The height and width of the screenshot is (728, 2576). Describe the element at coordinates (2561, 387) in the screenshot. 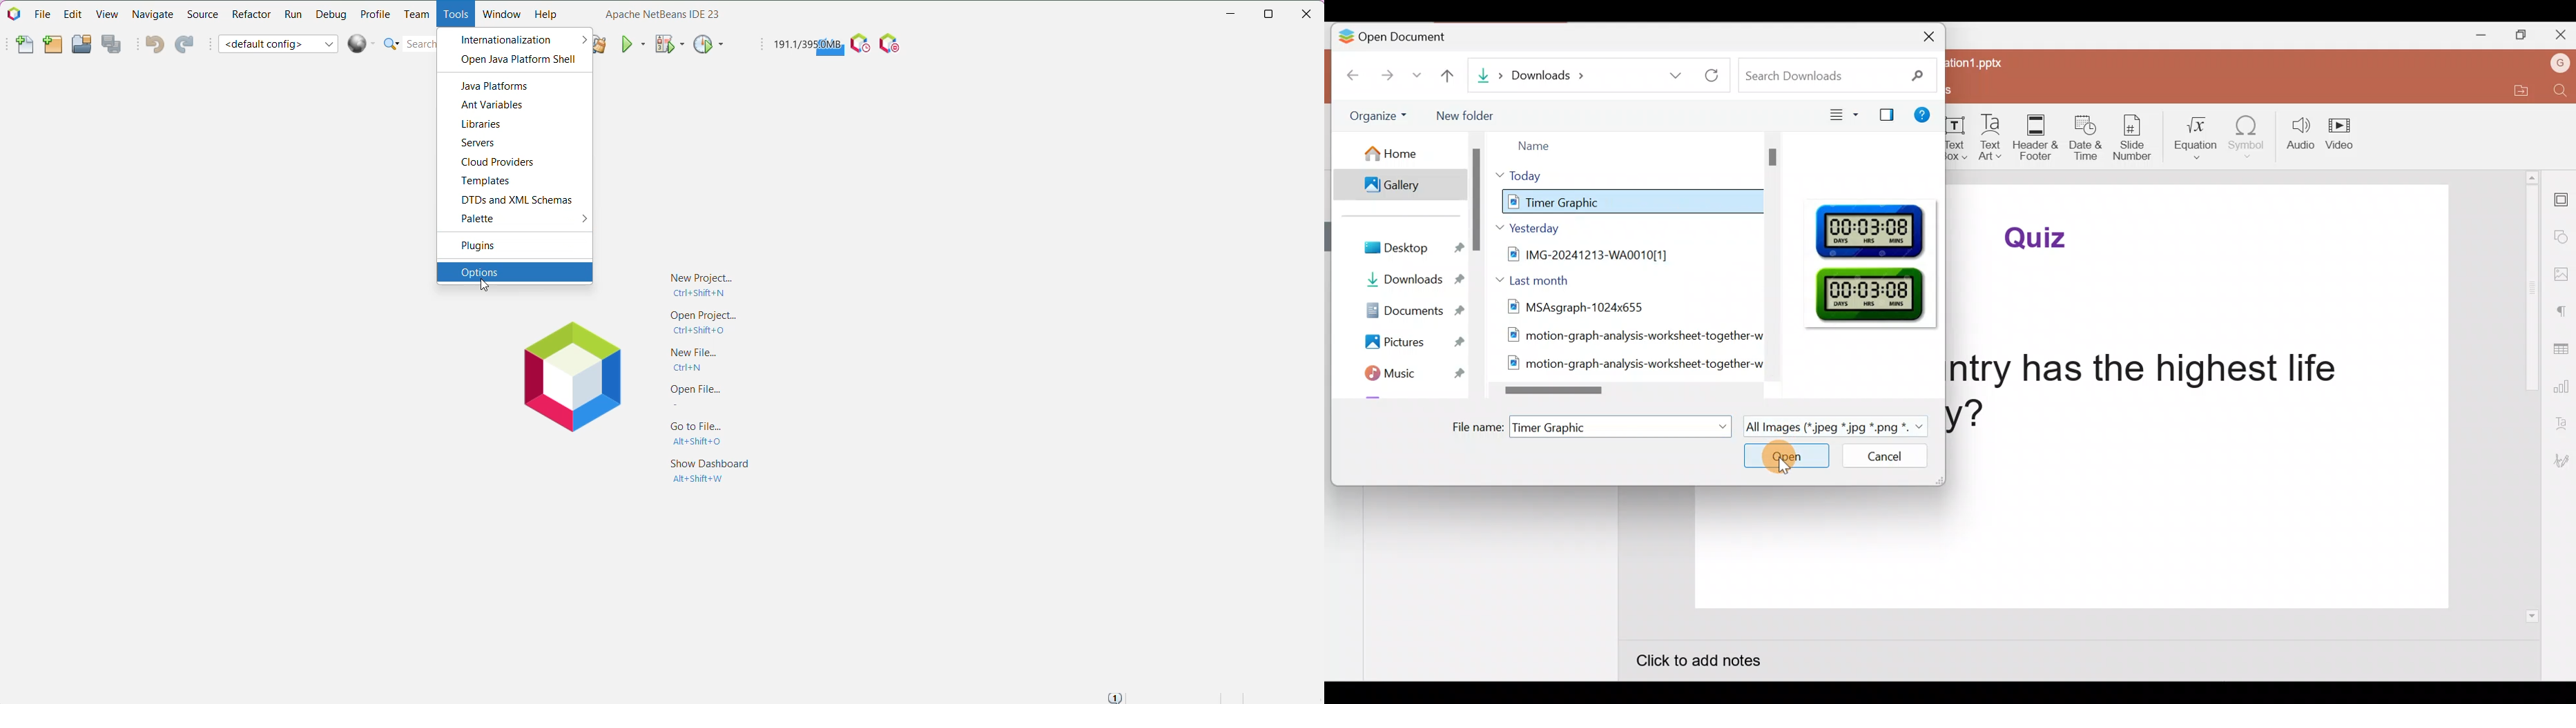

I see `Chart settings` at that location.